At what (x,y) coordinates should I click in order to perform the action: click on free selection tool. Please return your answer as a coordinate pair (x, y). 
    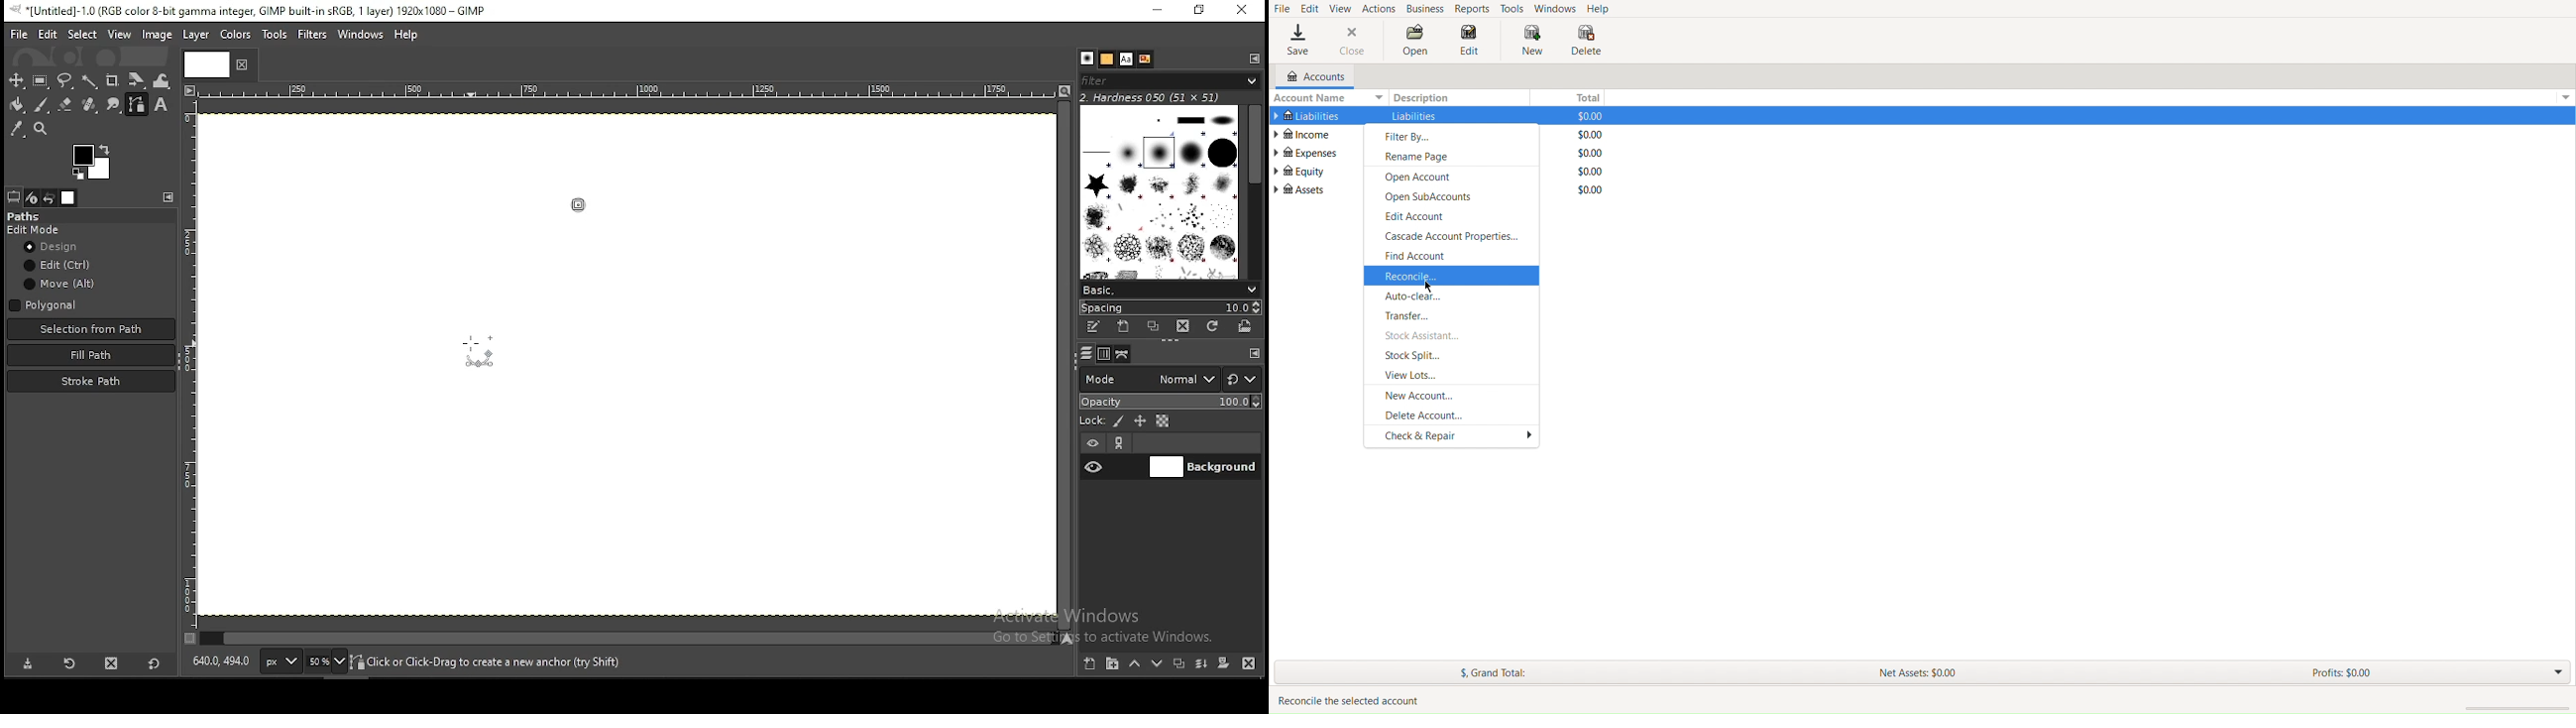
    Looking at the image, I should click on (65, 80).